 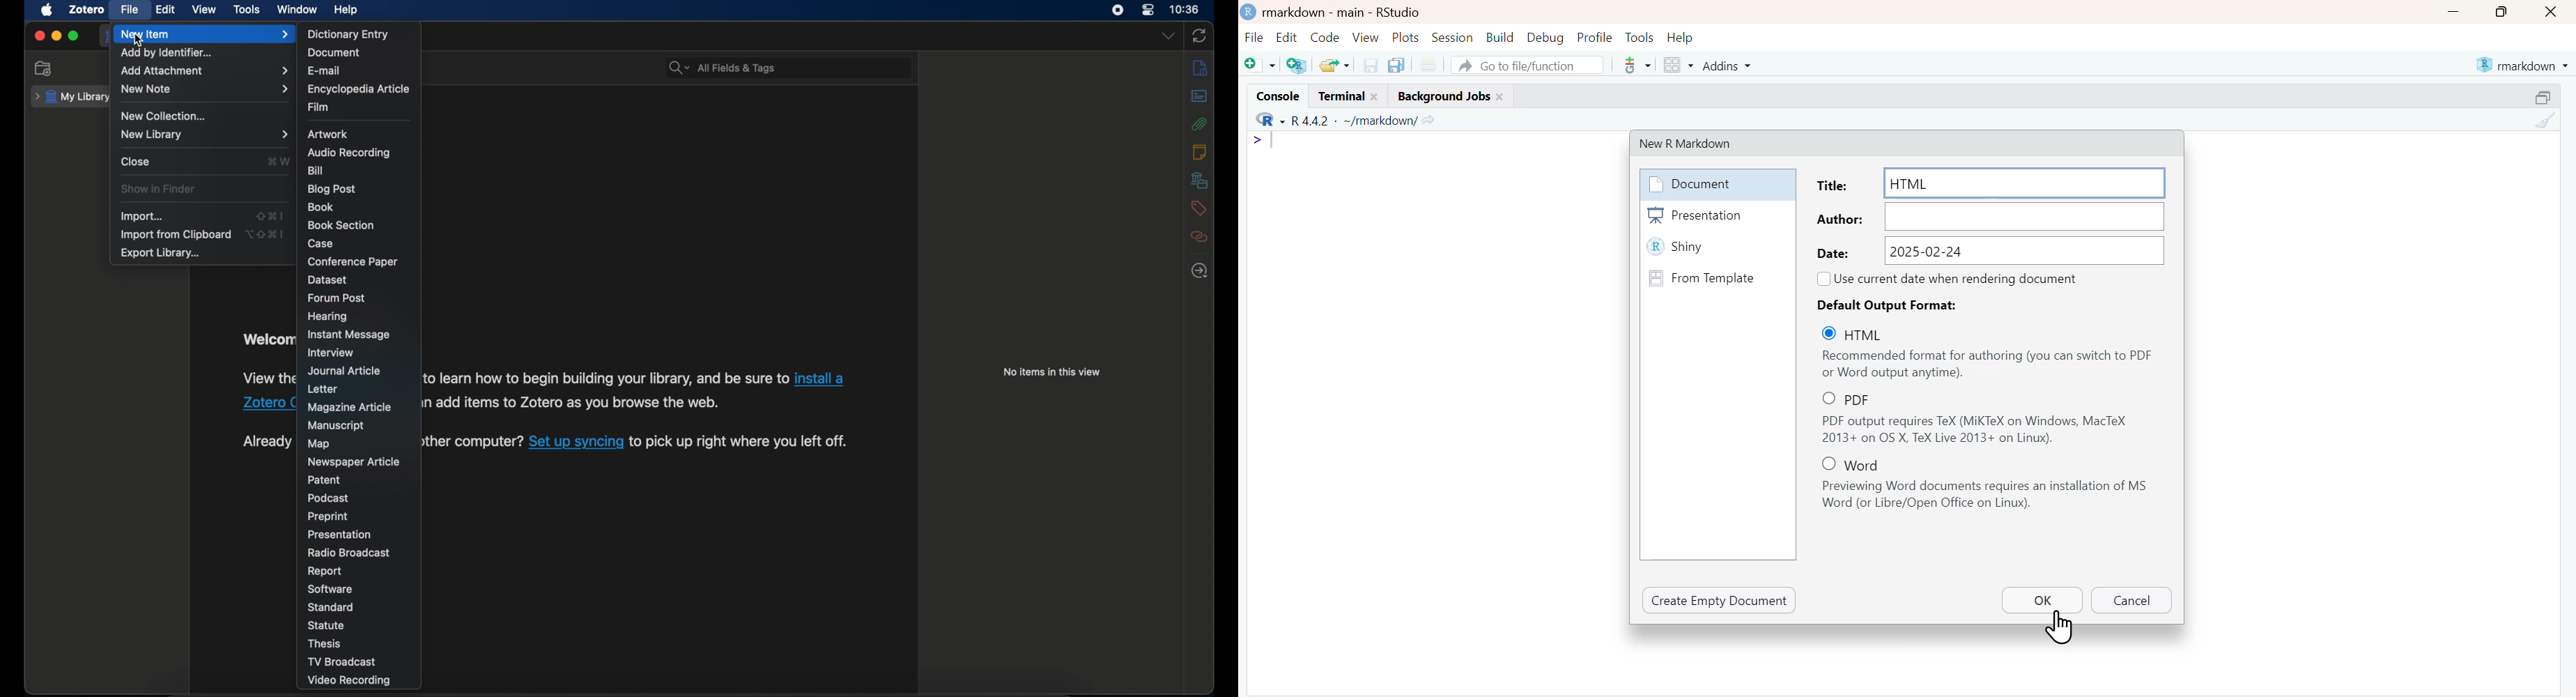 What do you see at coordinates (1527, 64) in the screenshot?
I see `Go to file/function` at bounding box center [1527, 64].